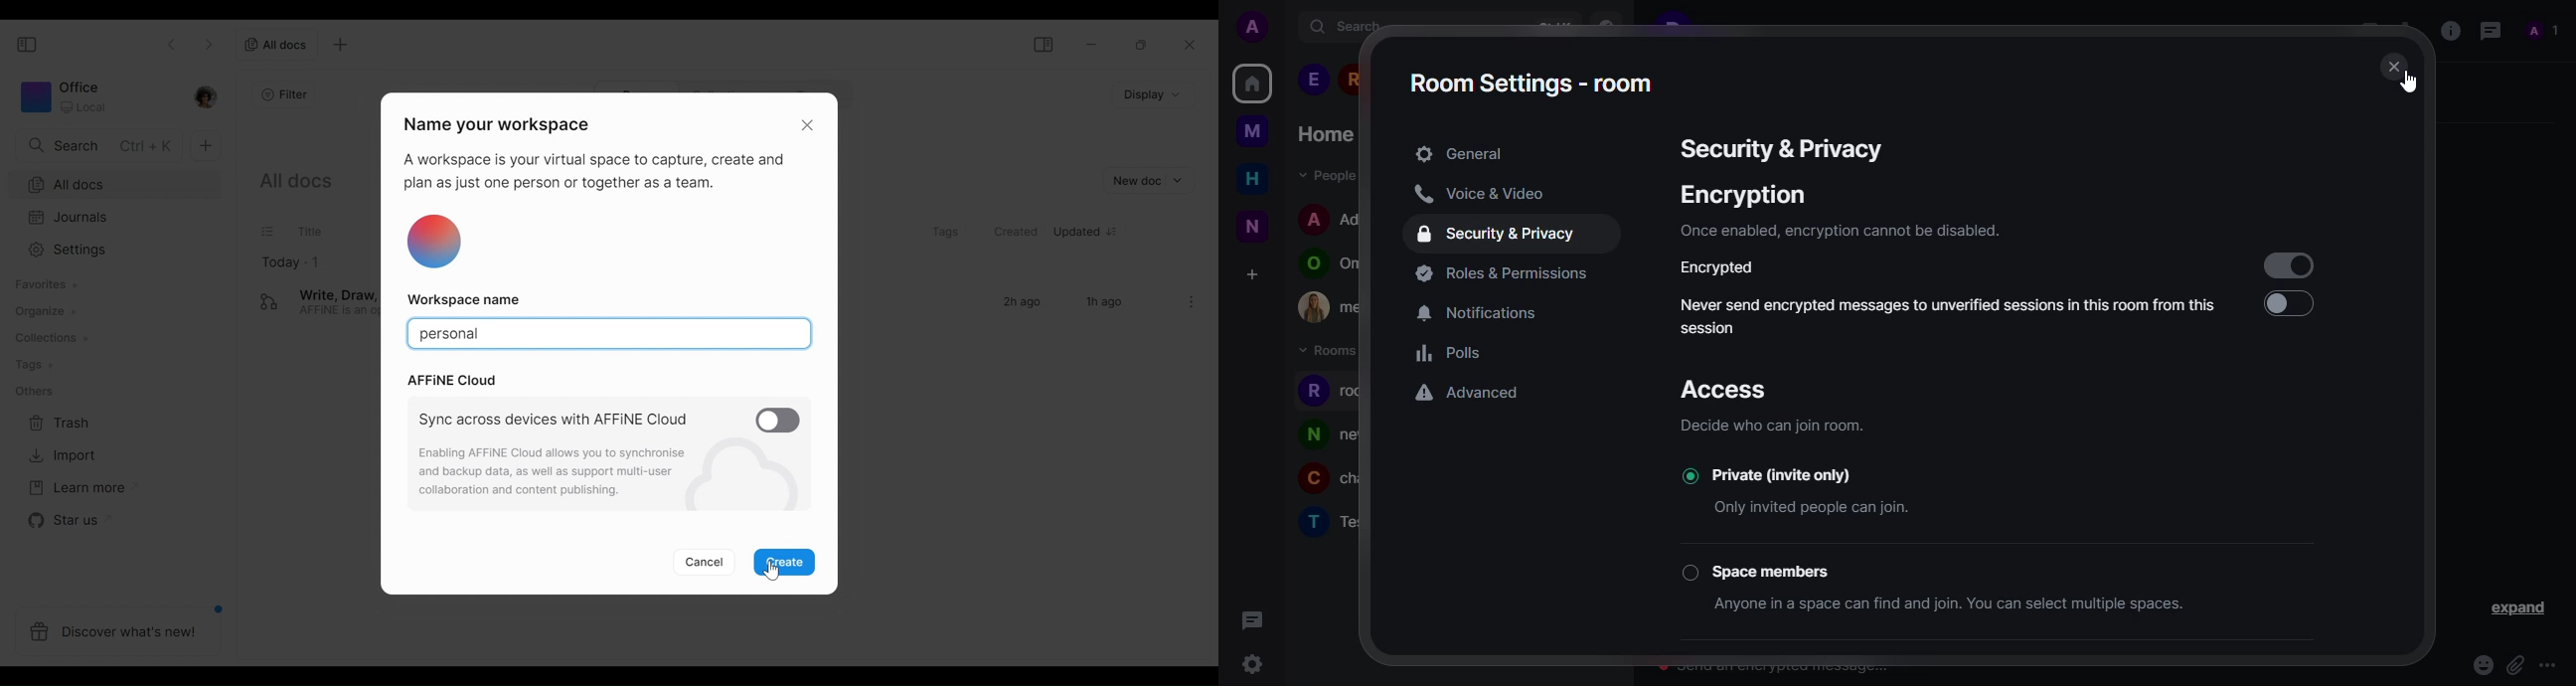 The width and height of the screenshot is (2576, 700). I want to click on profile image, so click(1314, 307).